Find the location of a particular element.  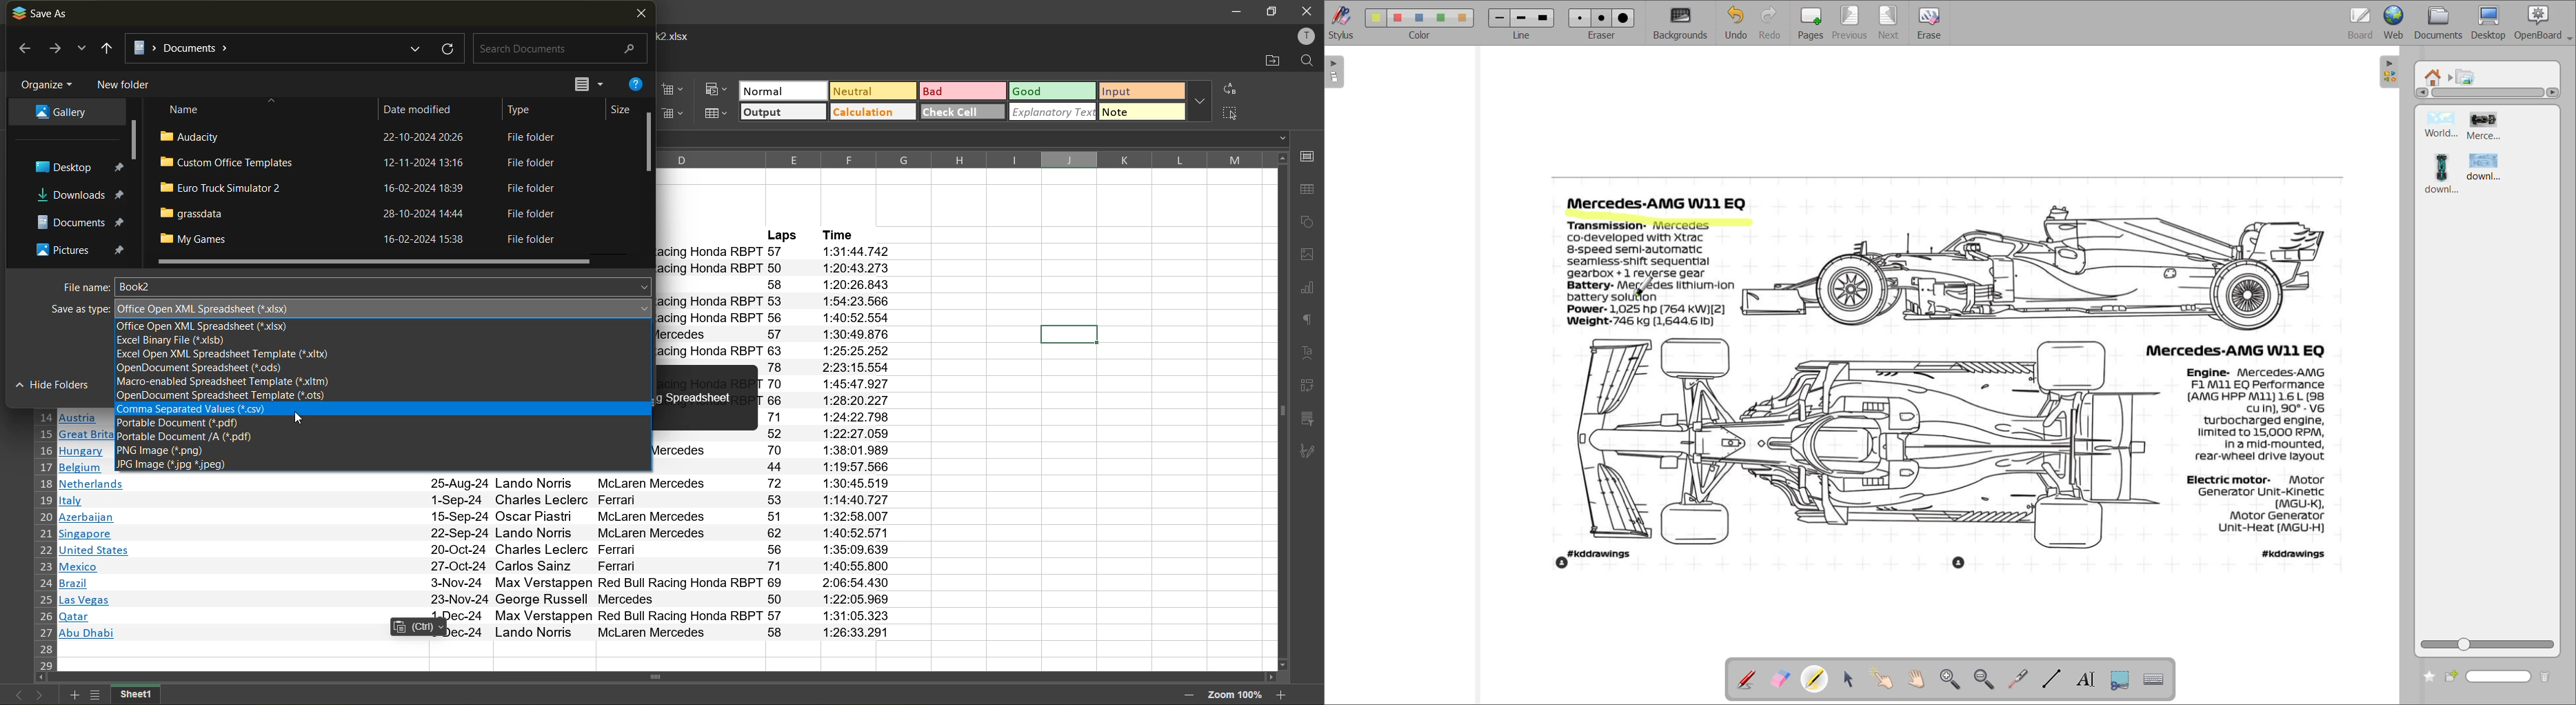

images is located at coordinates (1307, 256).